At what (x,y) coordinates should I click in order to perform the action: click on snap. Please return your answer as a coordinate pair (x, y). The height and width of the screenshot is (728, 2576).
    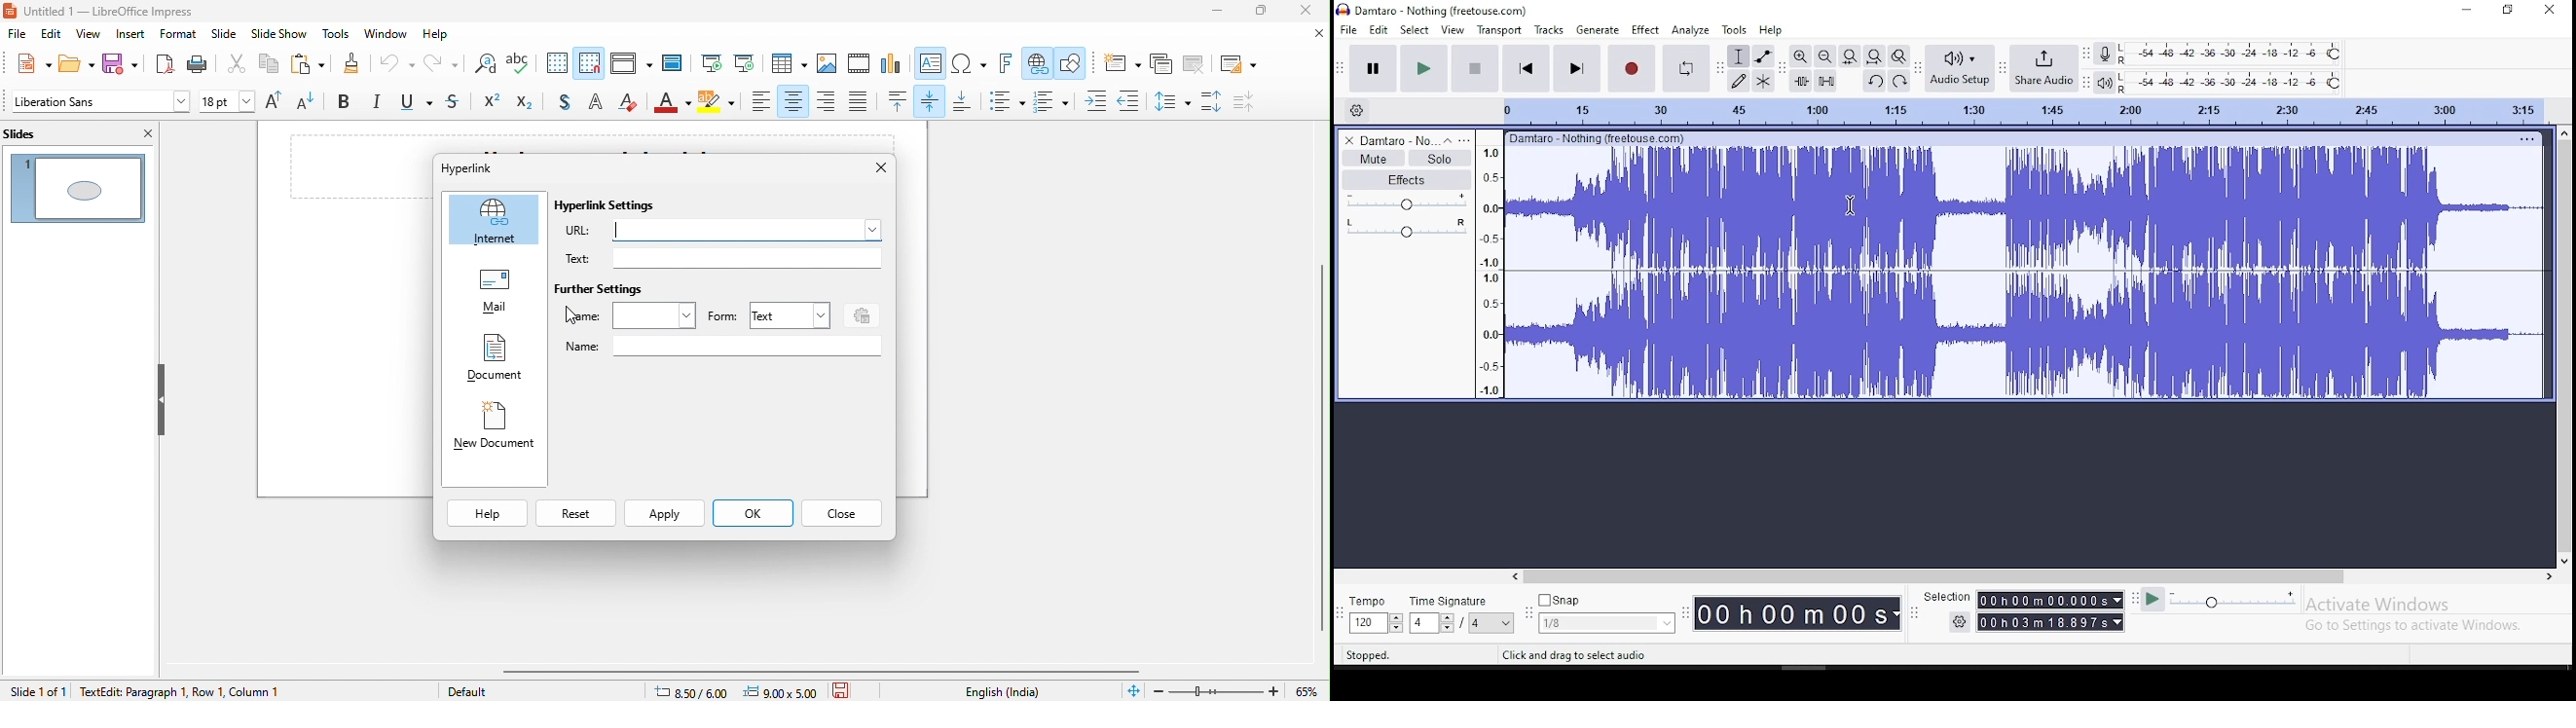
    Looking at the image, I should click on (1605, 611).